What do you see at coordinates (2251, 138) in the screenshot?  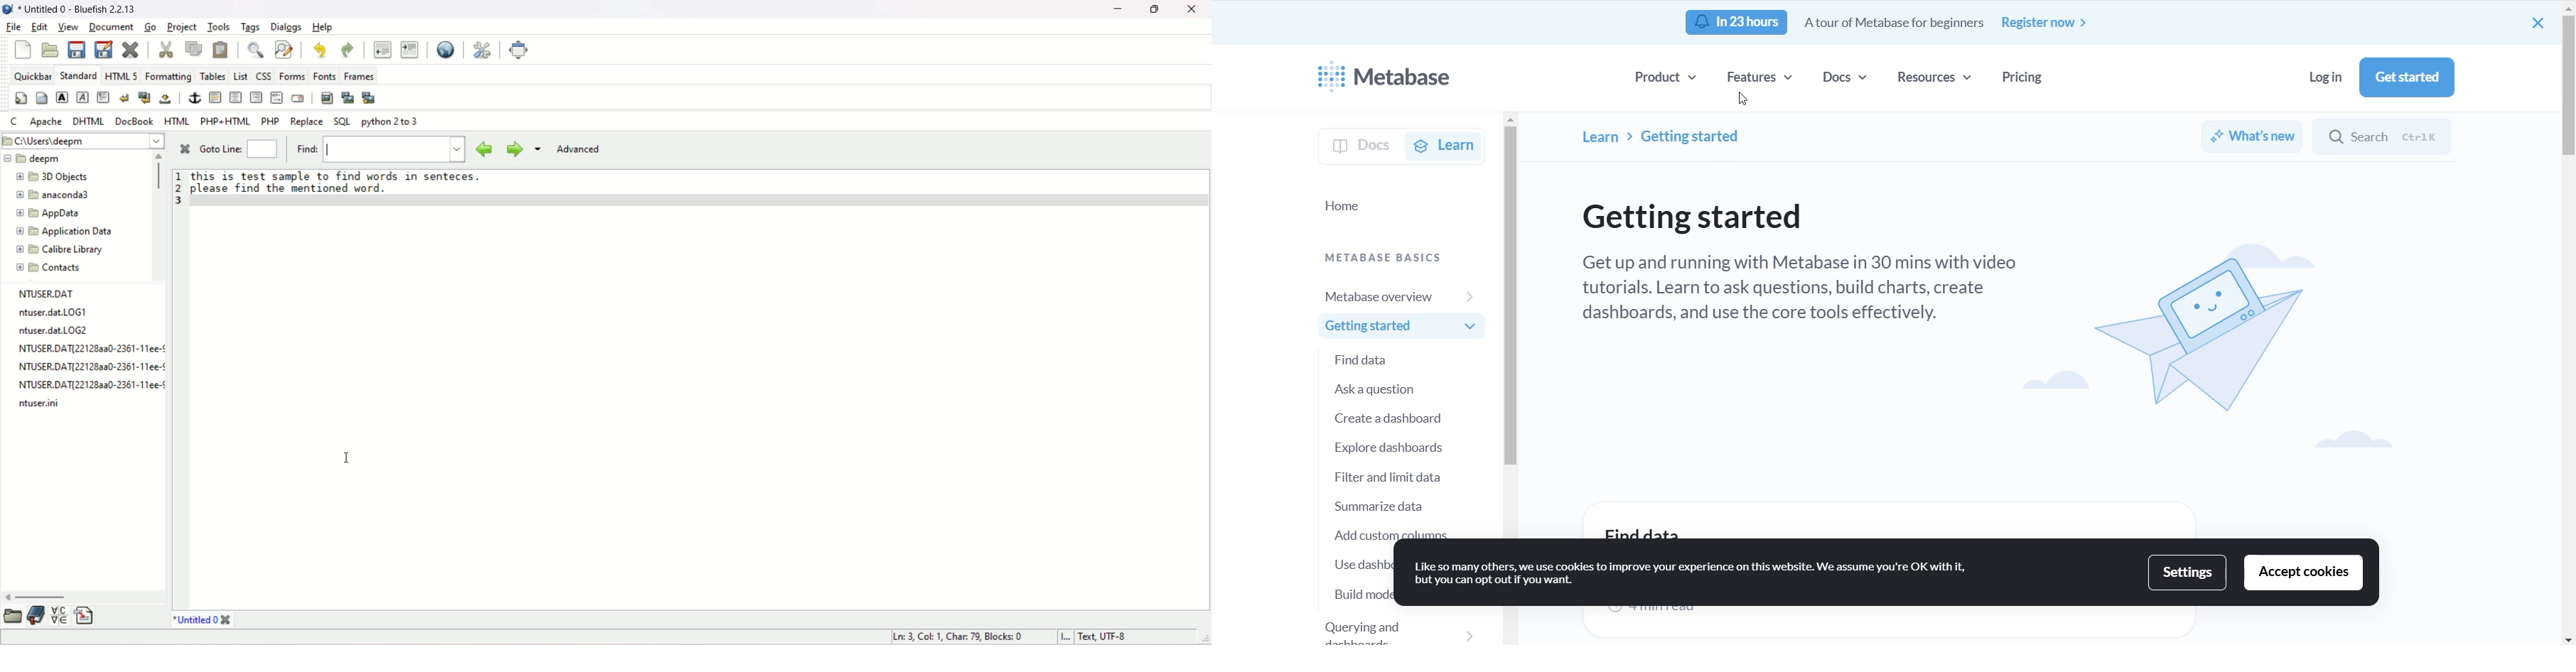 I see `whats new` at bounding box center [2251, 138].